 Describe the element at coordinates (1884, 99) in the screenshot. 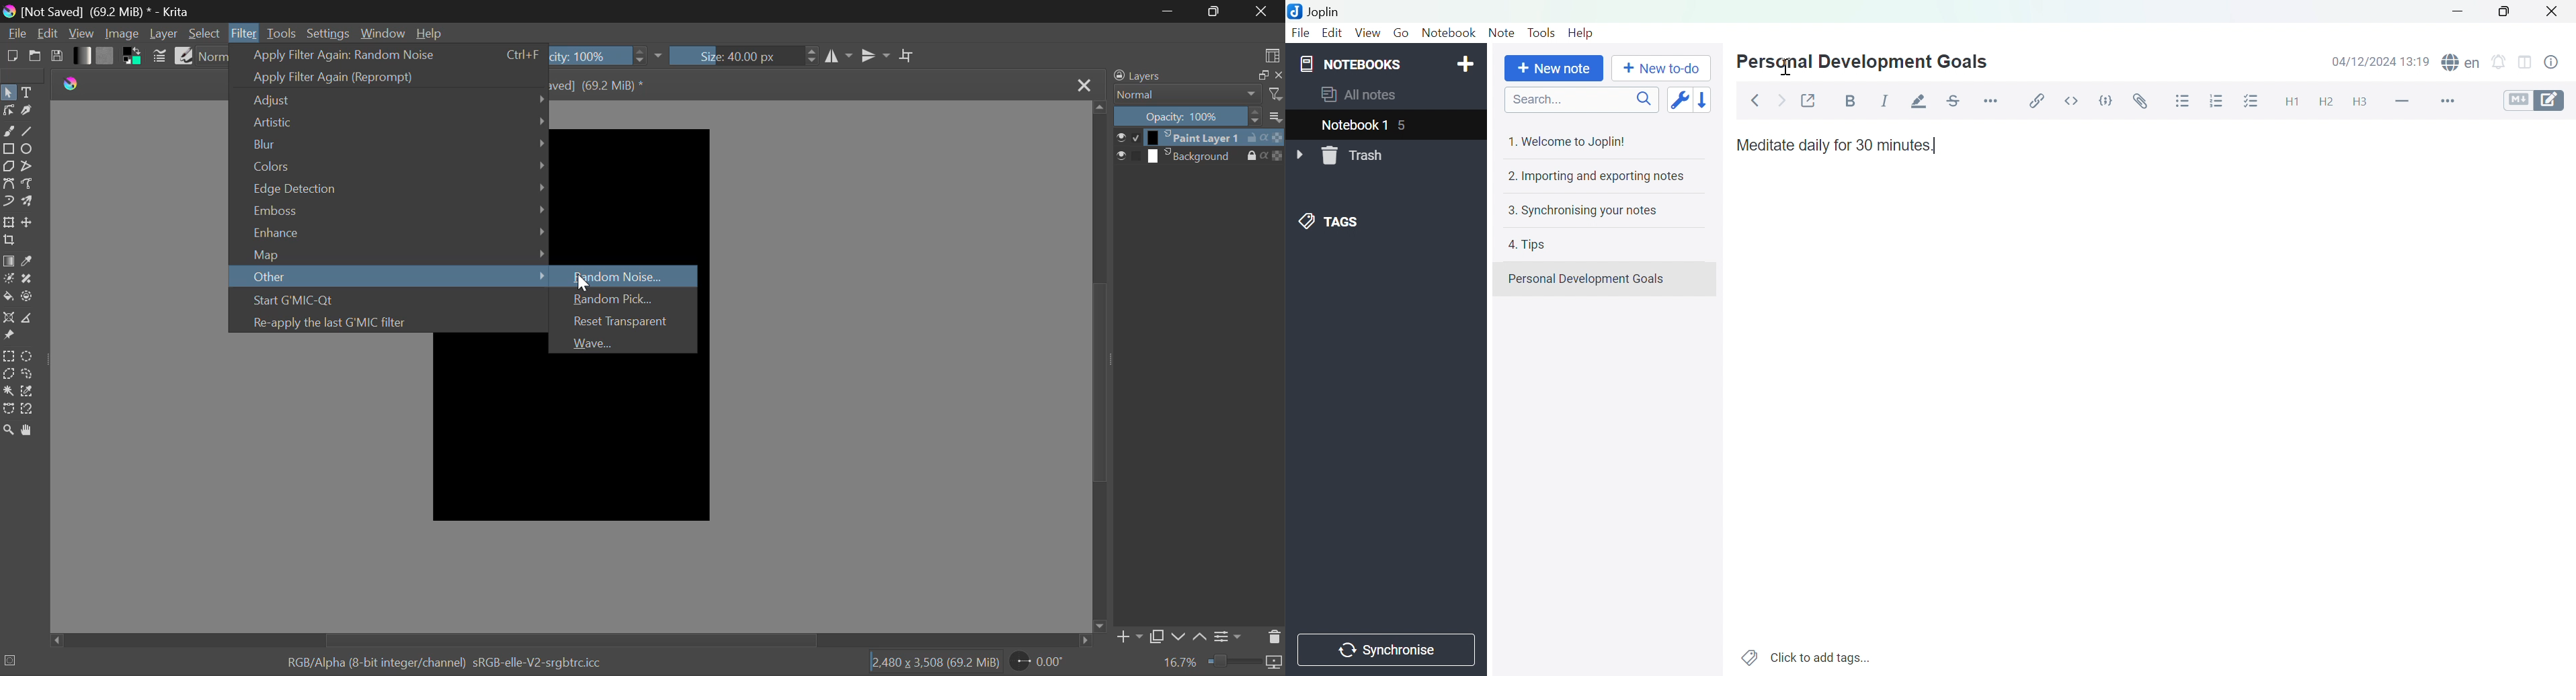

I see `Italic` at that location.